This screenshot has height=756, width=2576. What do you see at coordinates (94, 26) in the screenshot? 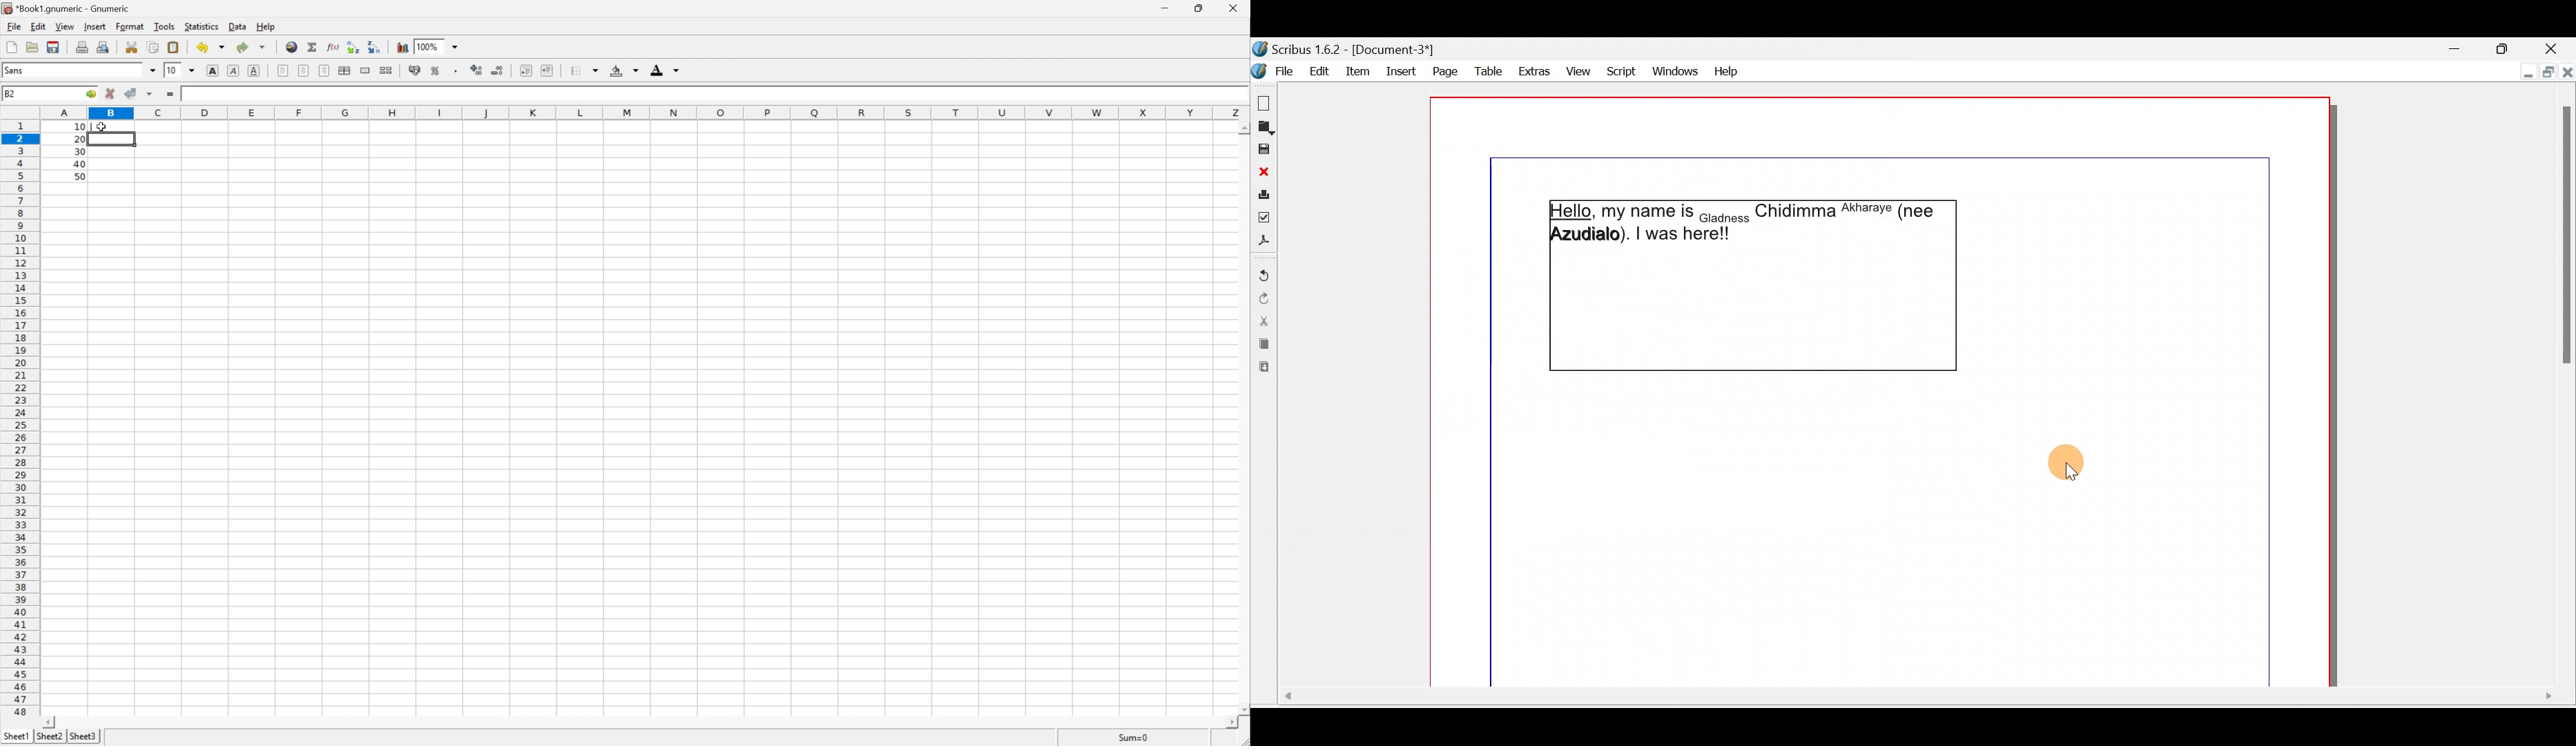
I see `Insert` at bounding box center [94, 26].